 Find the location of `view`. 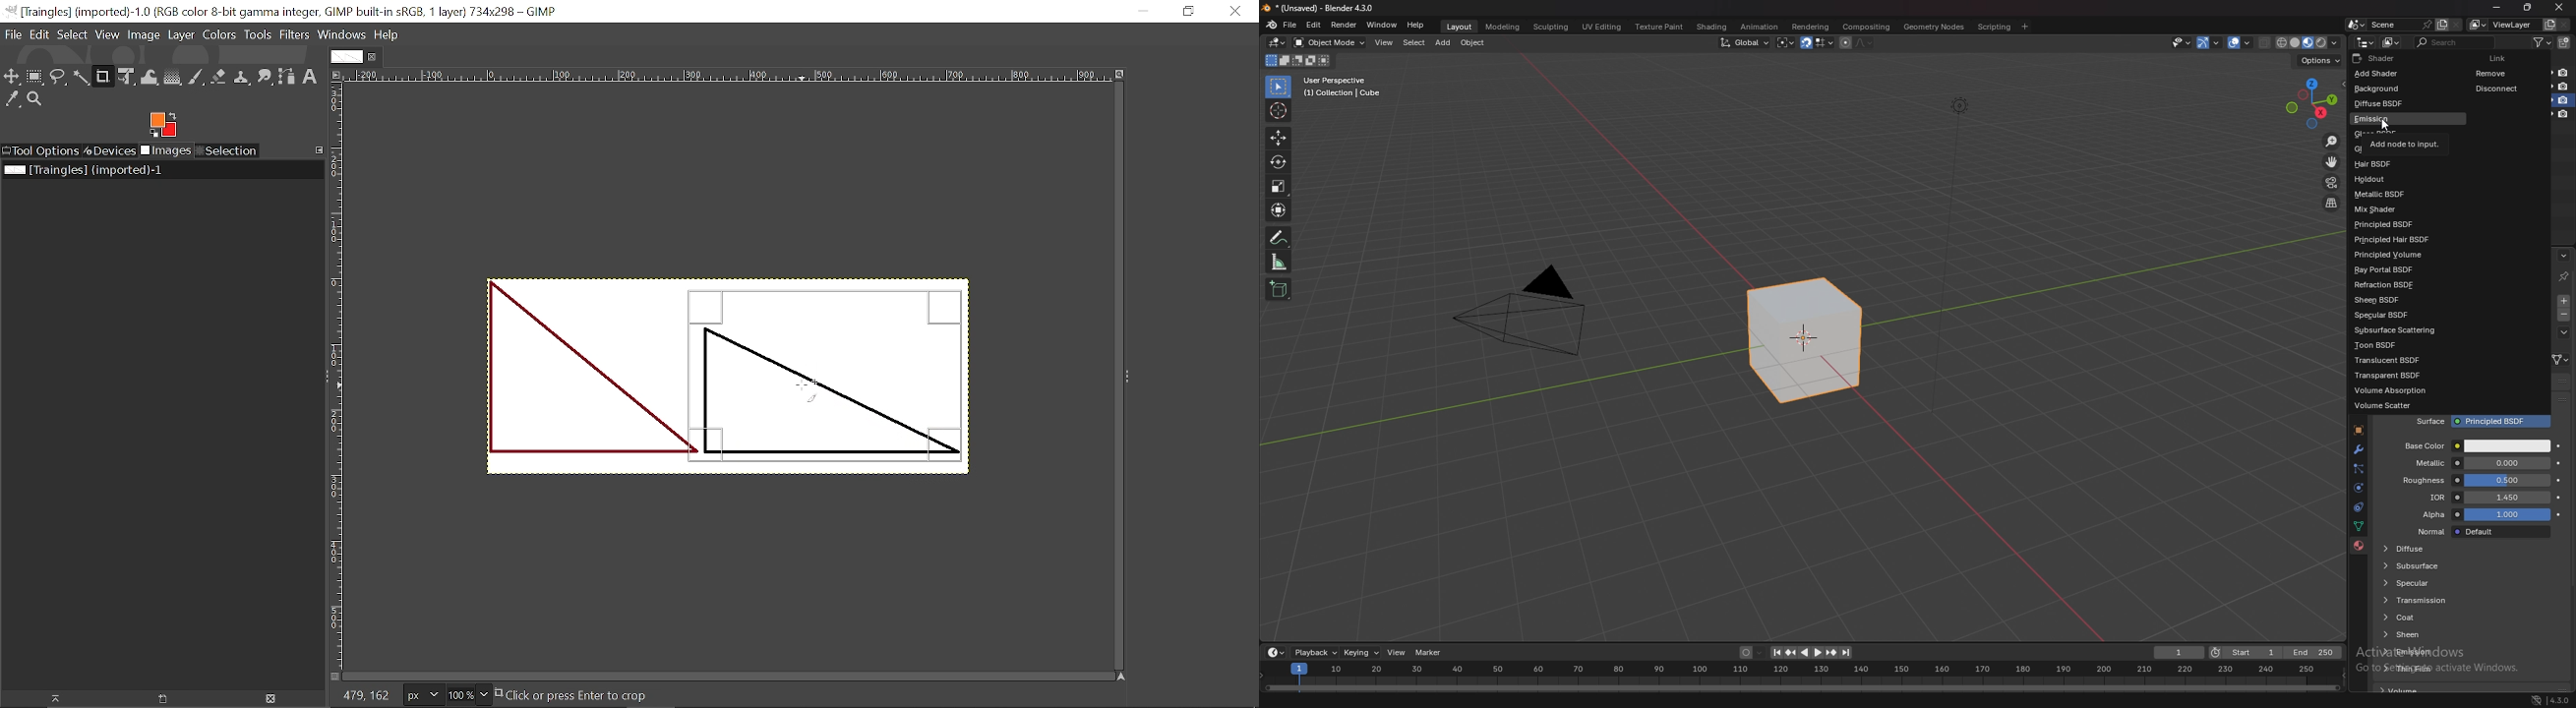

view is located at coordinates (1385, 43).